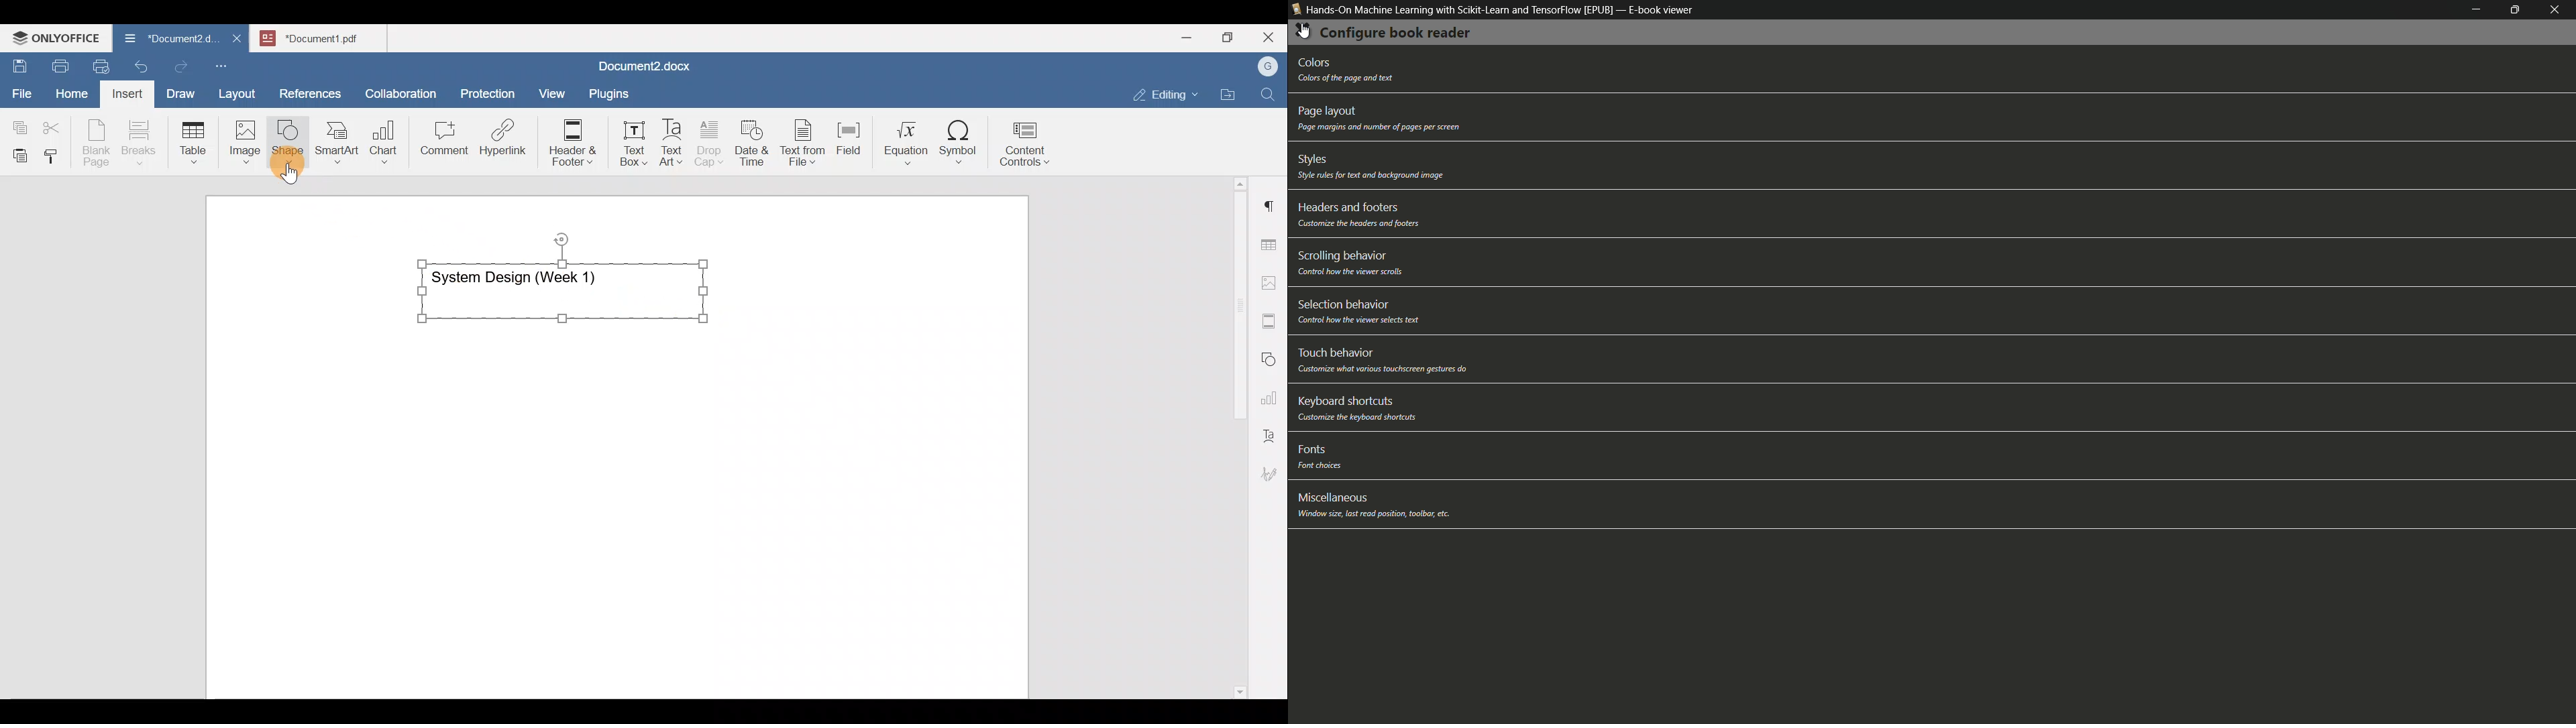  What do you see at coordinates (138, 143) in the screenshot?
I see `Breaks` at bounding box center [138, 143].